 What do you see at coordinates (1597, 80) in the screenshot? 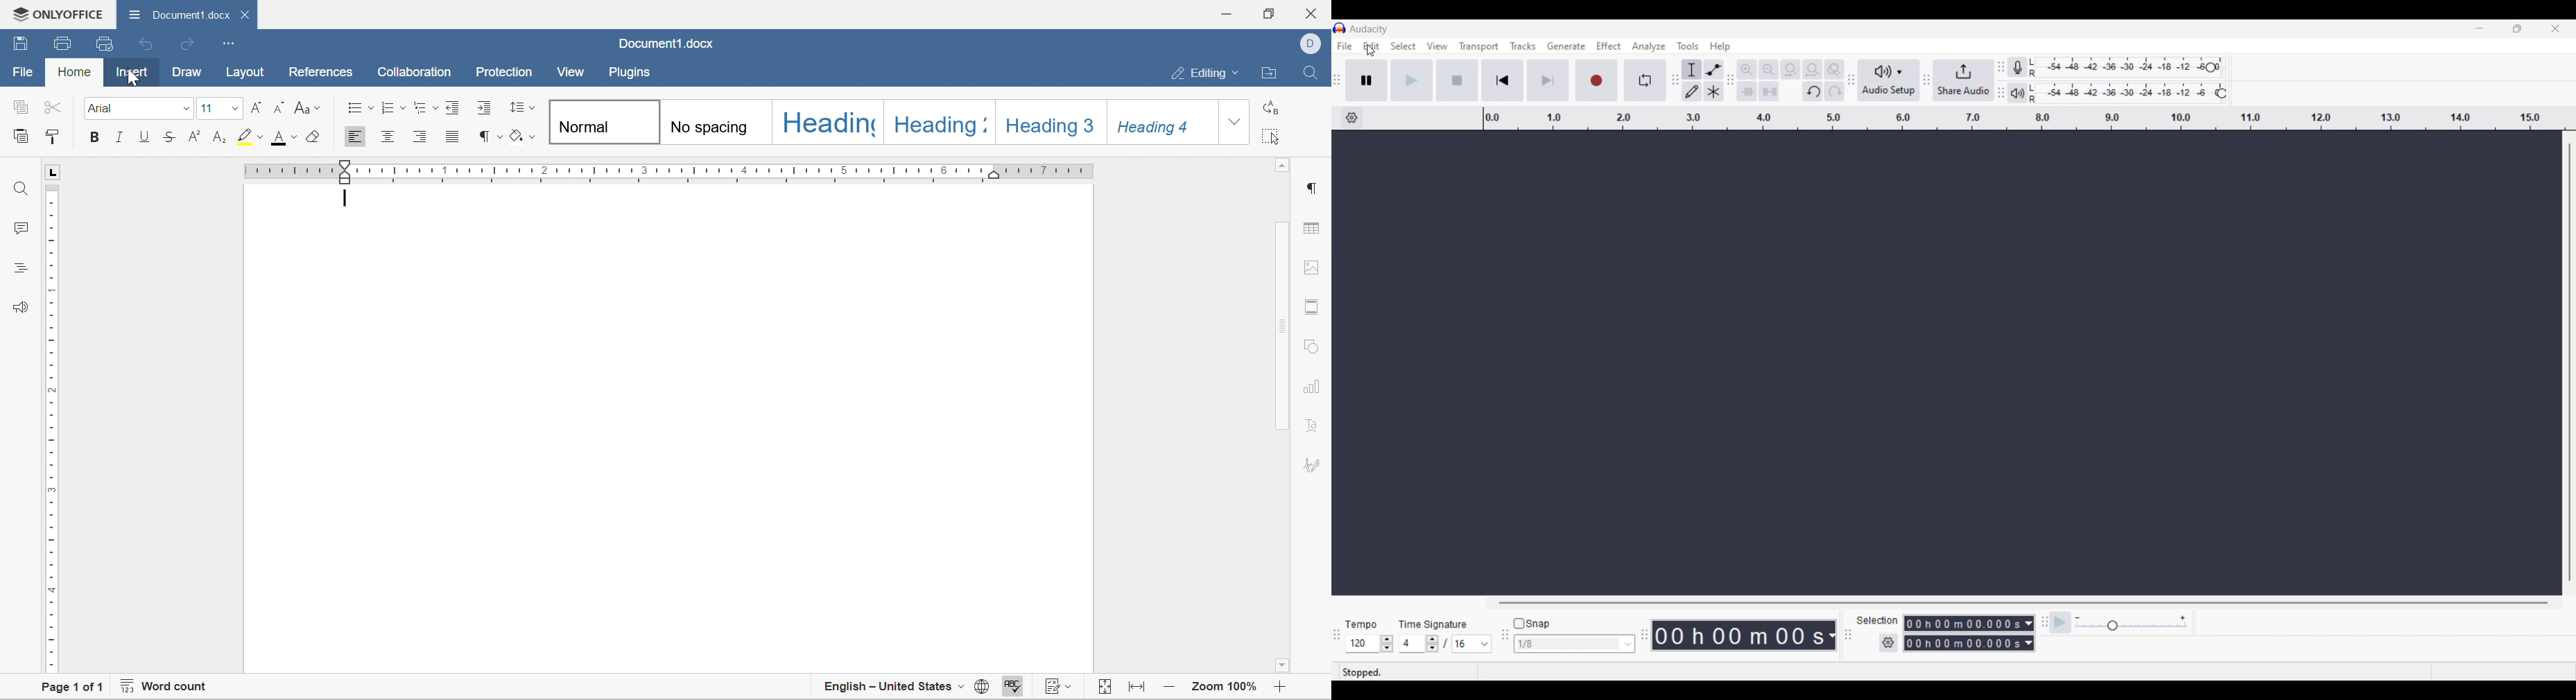
I see `Record/Record new track` at bounding box center [1597, 80].